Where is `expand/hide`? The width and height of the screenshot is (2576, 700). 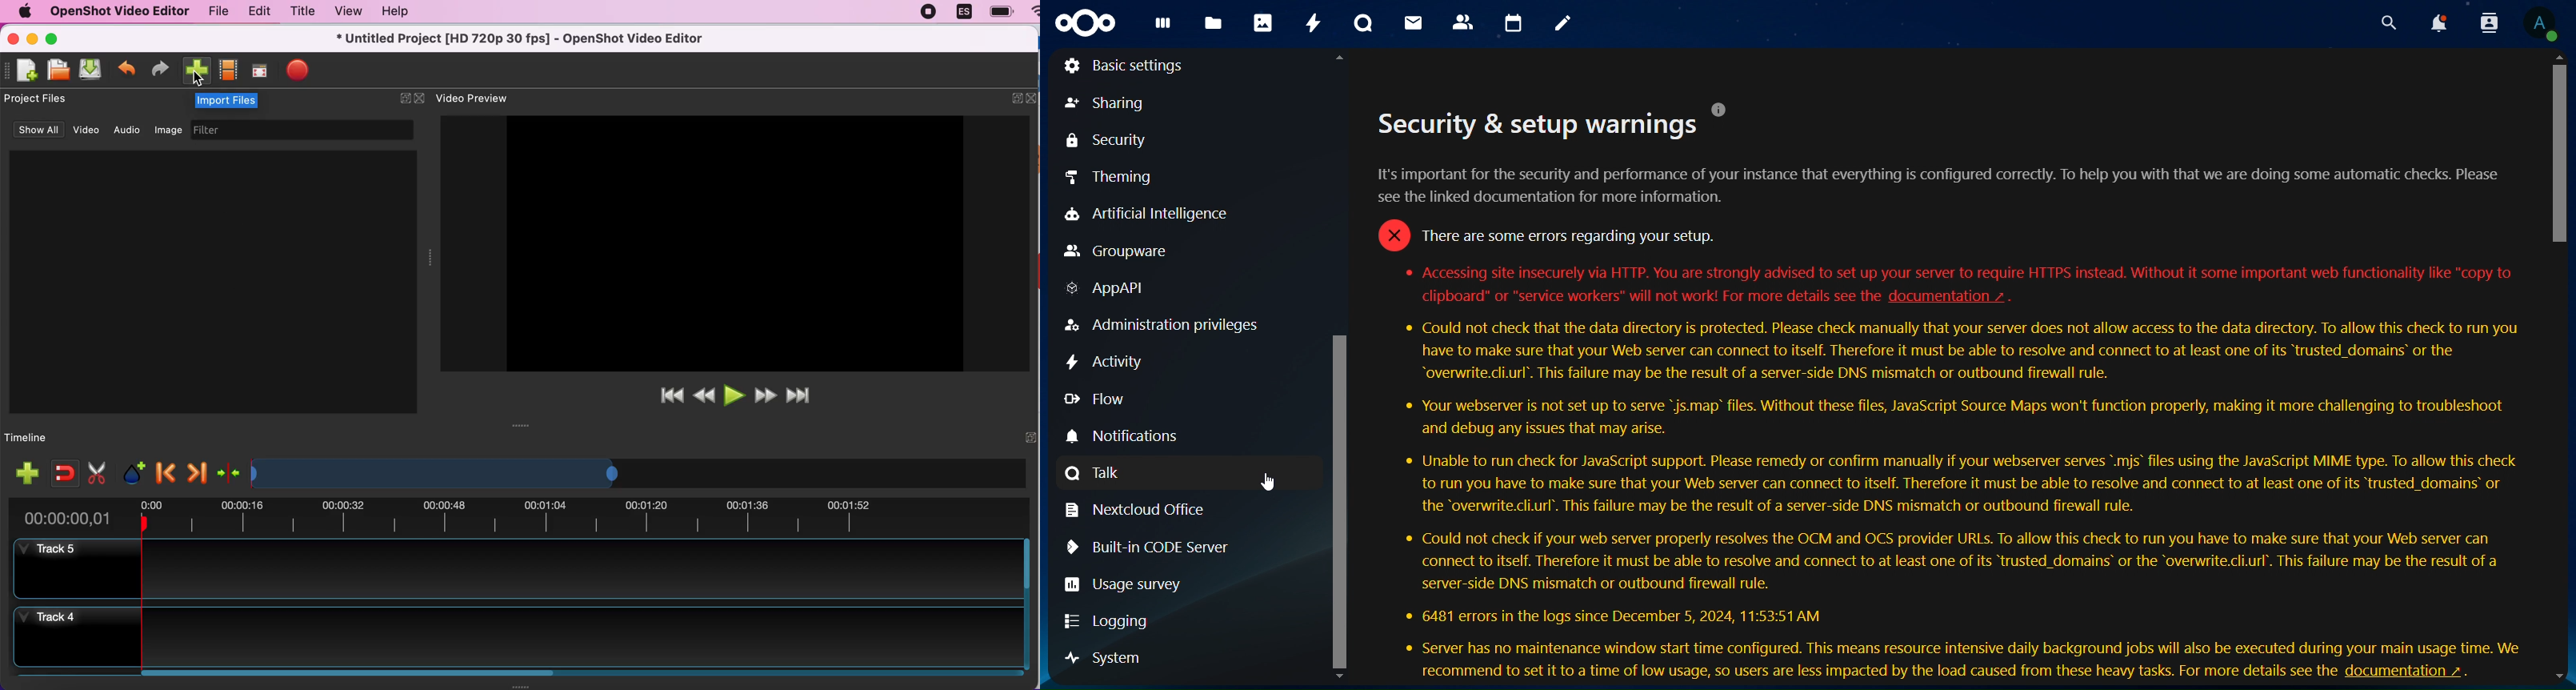 expand/hide is located at coordinates (403, 97).